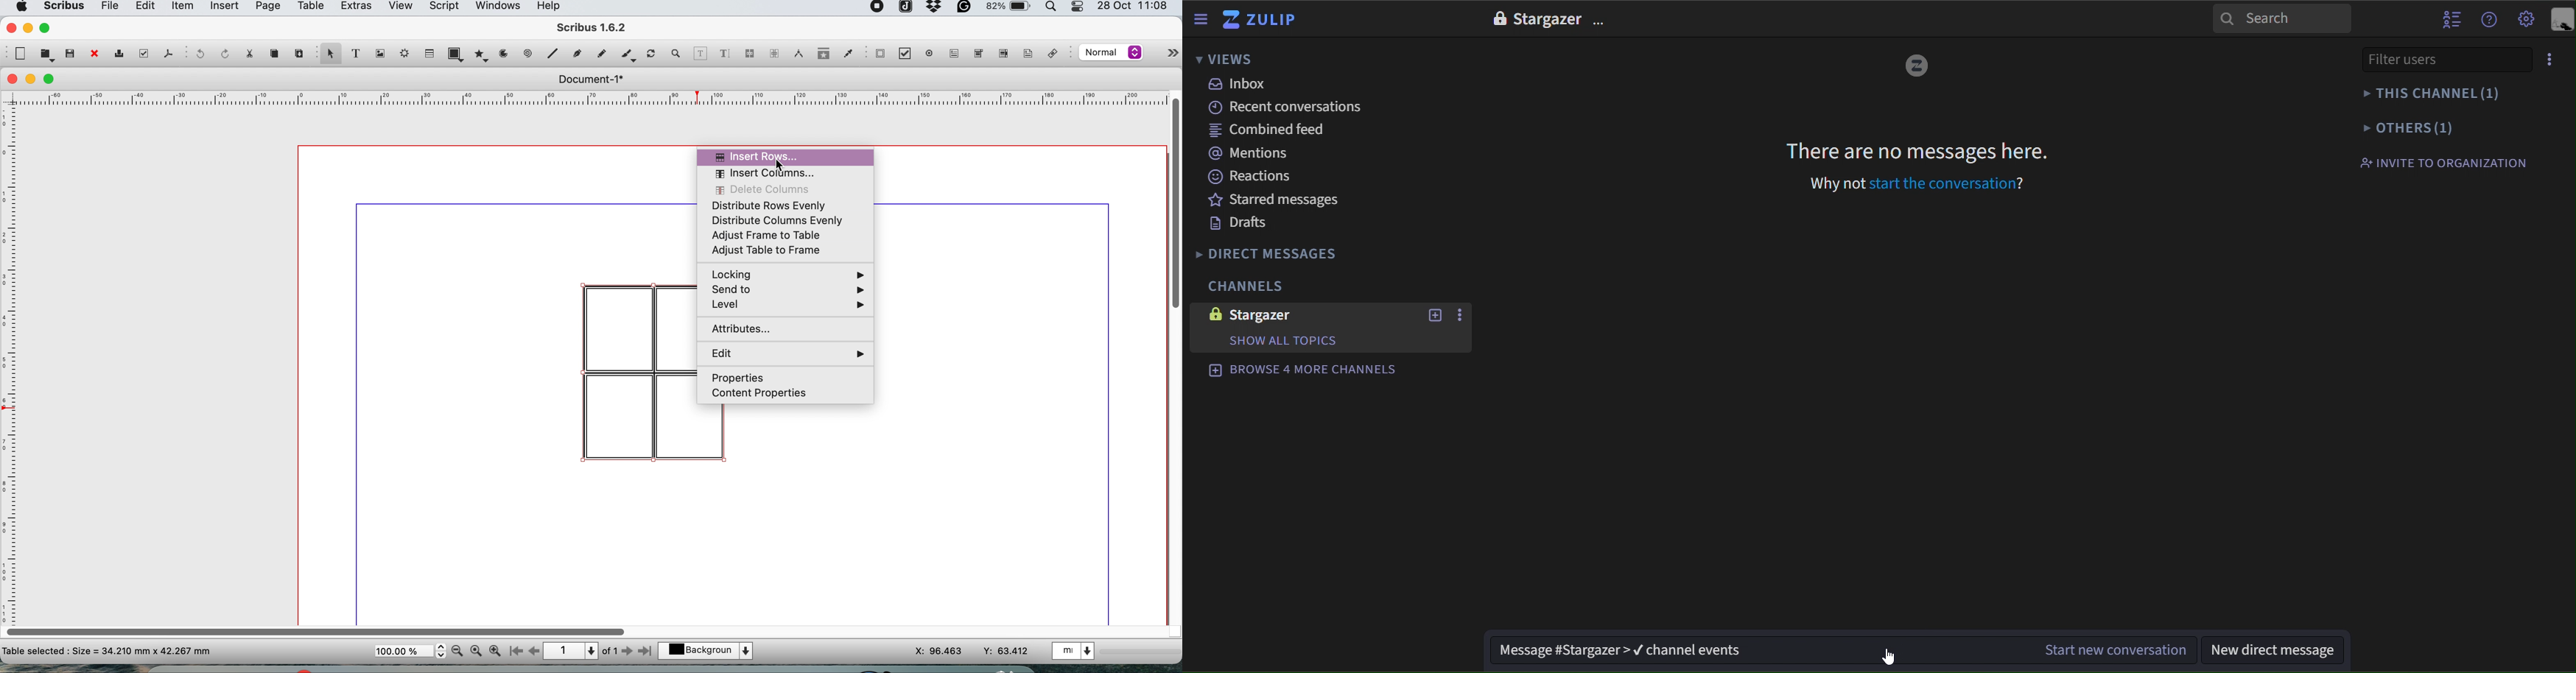 The height and width of the screenshot is (700, 2576). Describe the element at coordinates (1212, 314) in the screenshot. I see `image` at that location.